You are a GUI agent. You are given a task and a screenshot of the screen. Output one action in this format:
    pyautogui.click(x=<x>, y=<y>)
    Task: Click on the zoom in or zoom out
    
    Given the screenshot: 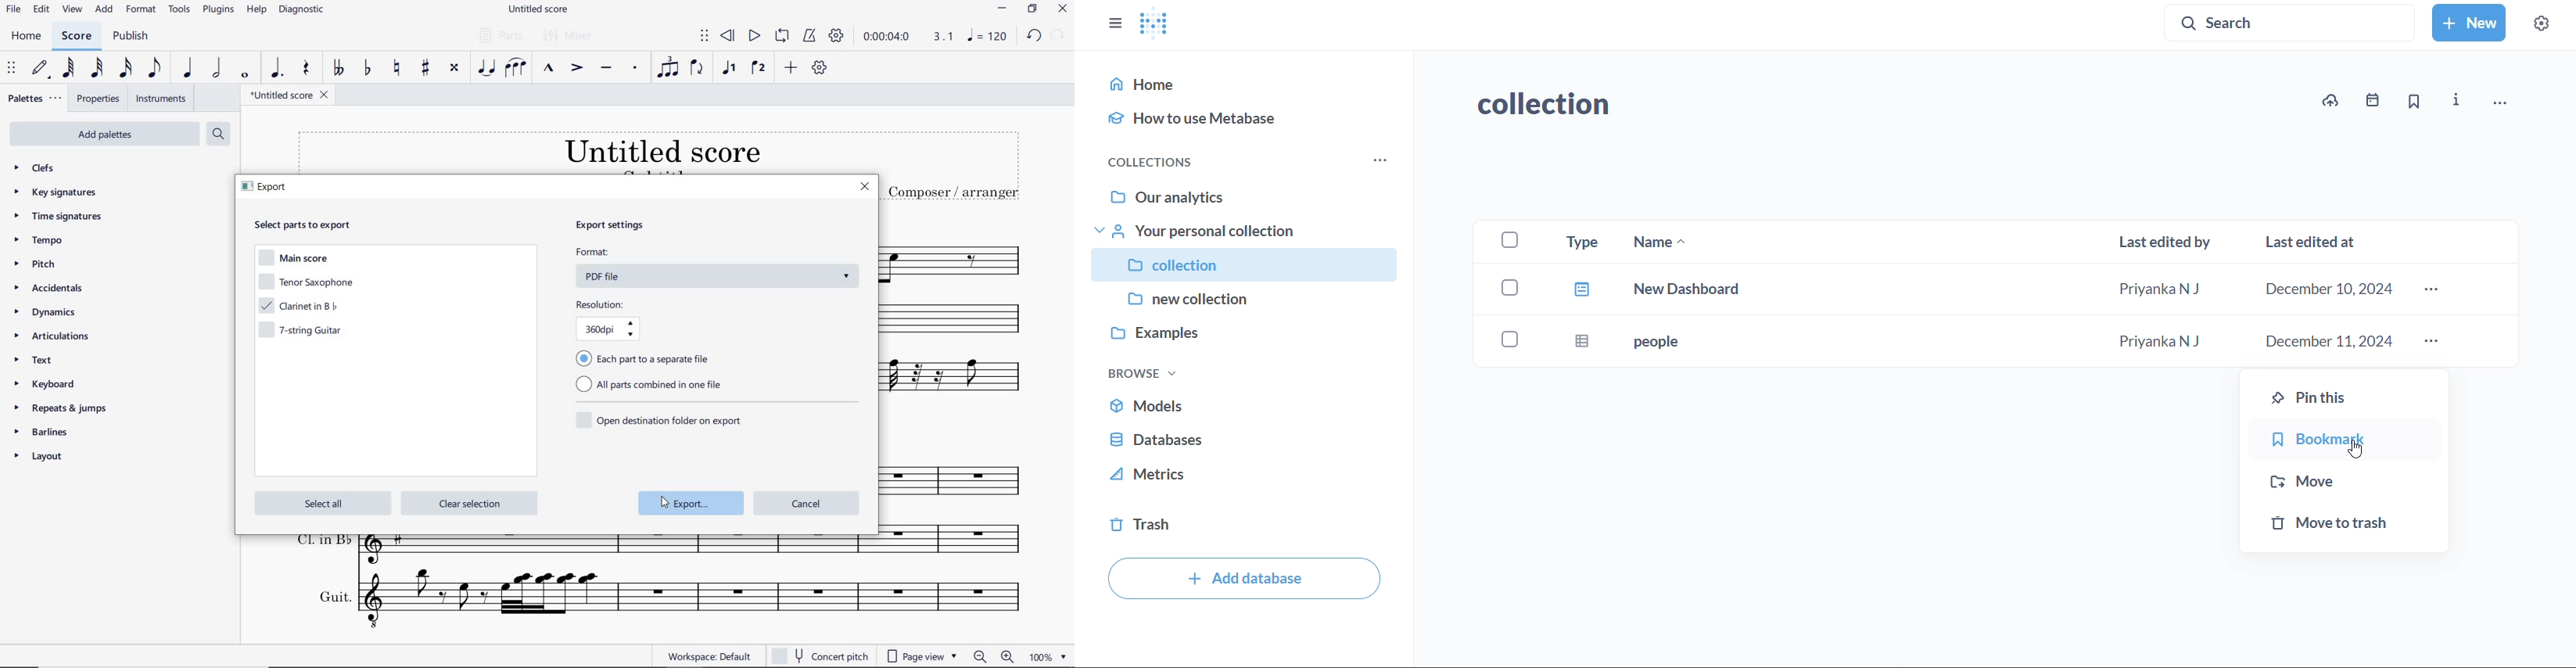 What is the action you would take?
    pyautogui.click(x=993, y=656)
    